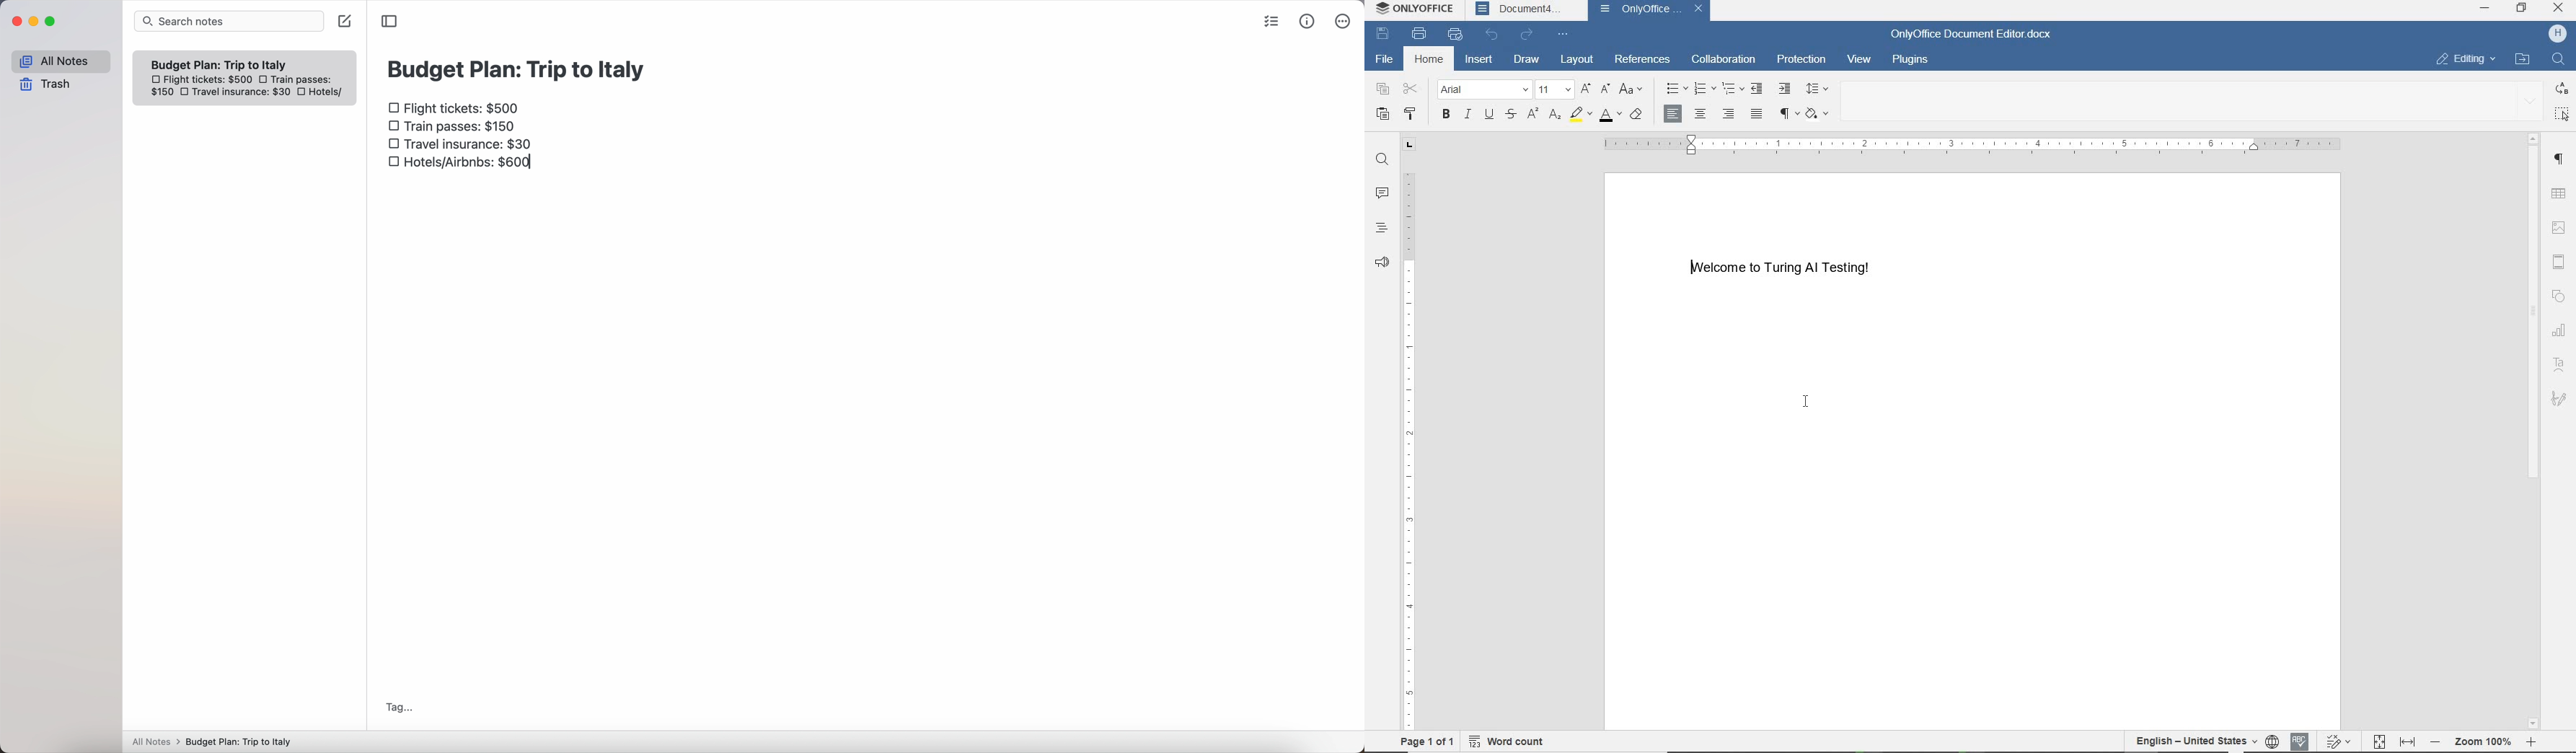 Image resolution: width=2576 pixels, height=756 pixels. What do you see at coordinates (1788, 113) in the screenshot?
I see `nonprinting characters` at bounding box center [1788, 113].